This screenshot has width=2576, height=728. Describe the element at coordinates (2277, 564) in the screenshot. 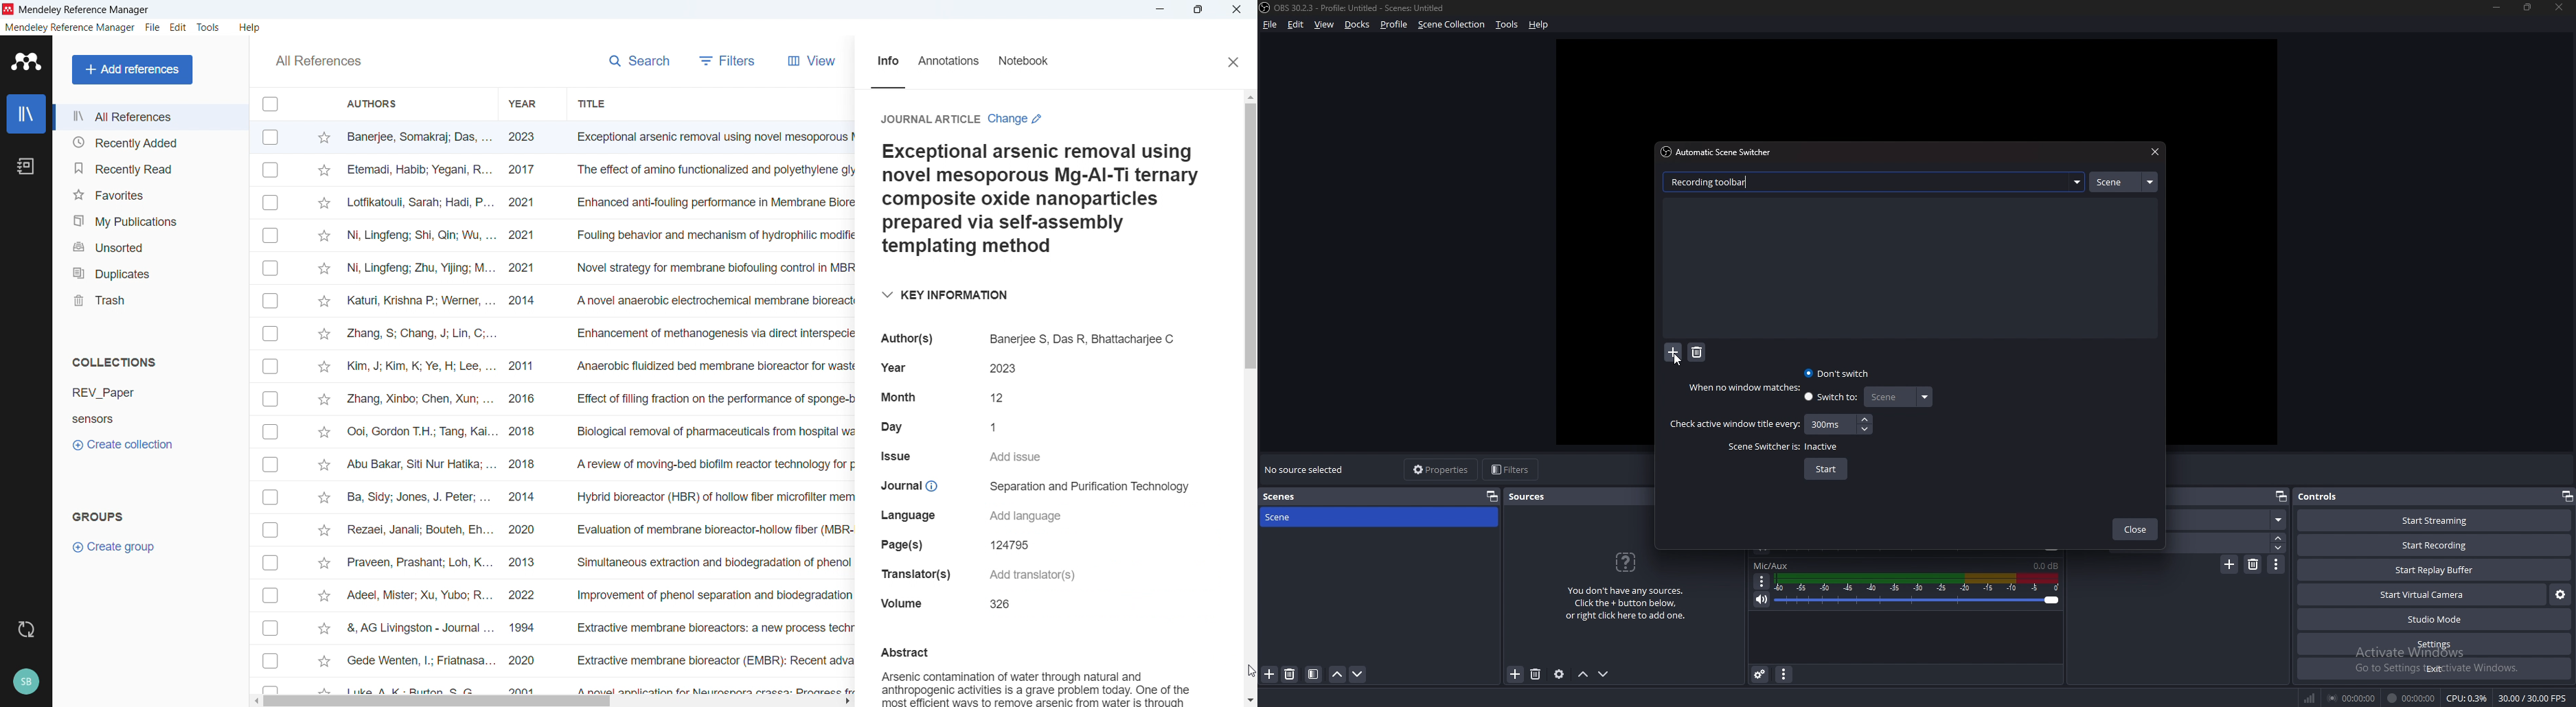

I see `transition properties` at that location.